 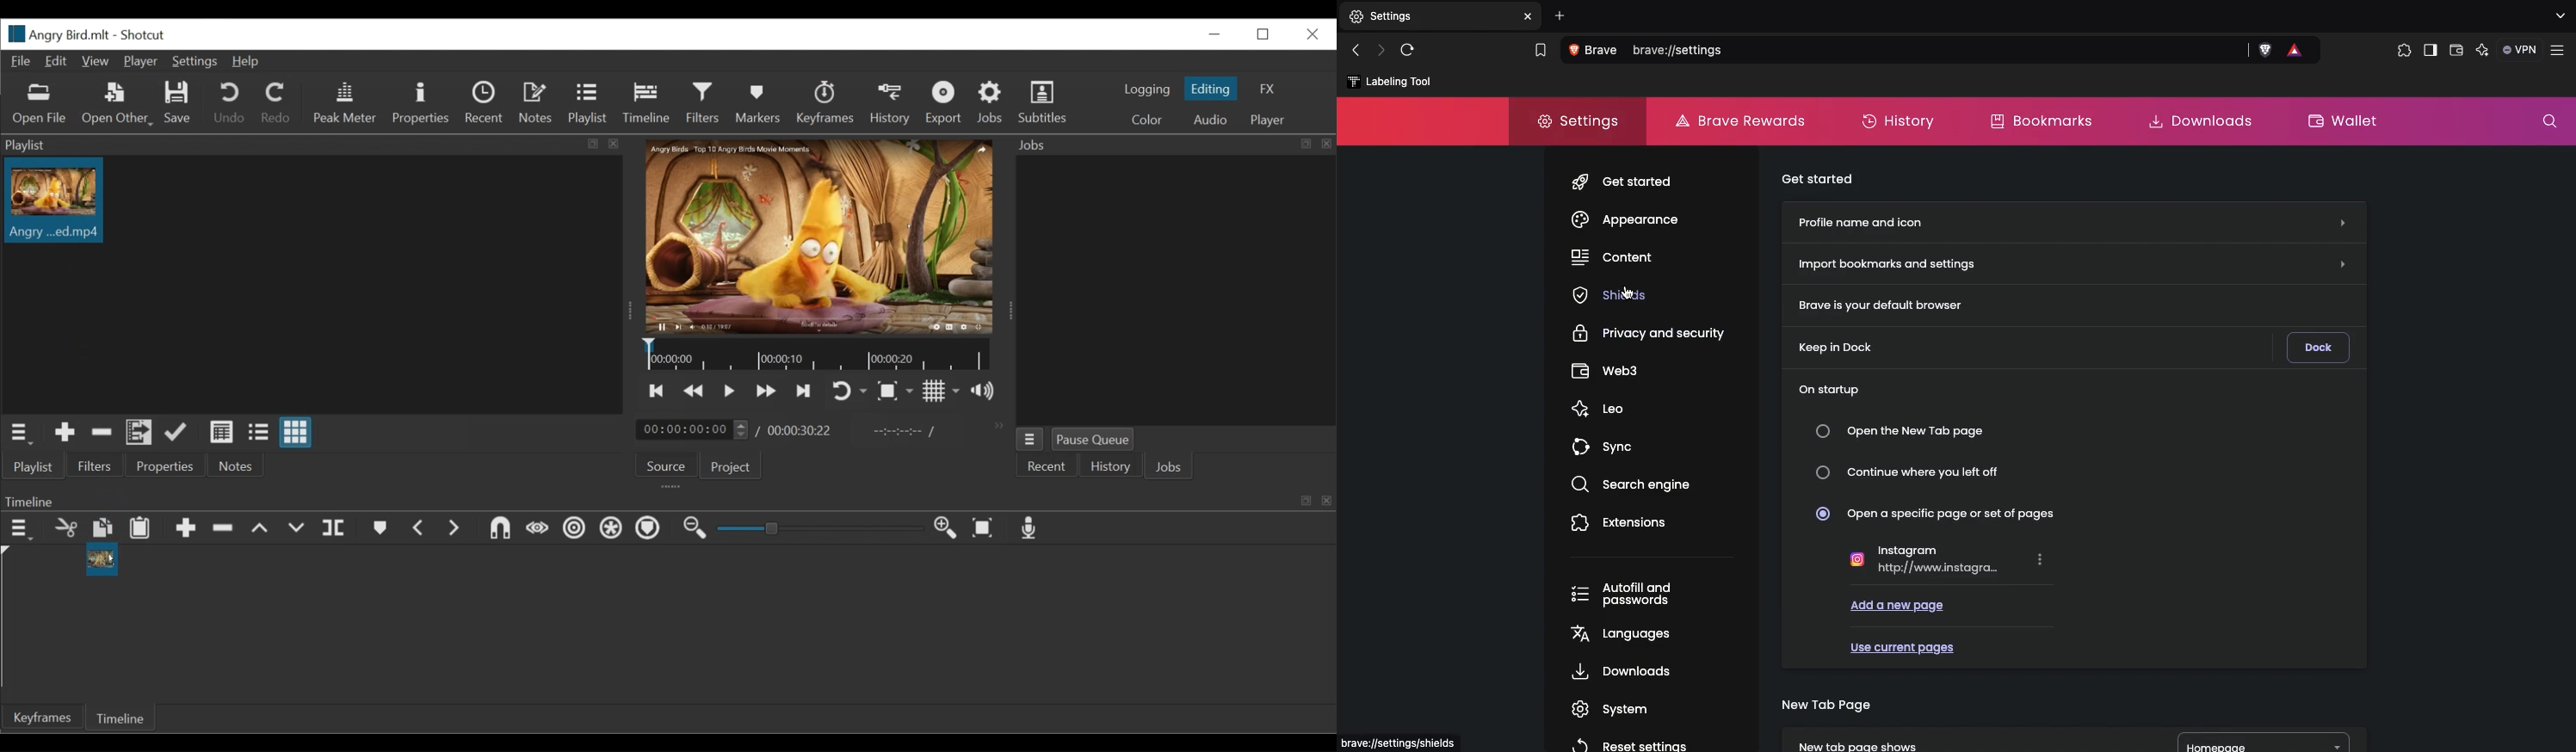 What do you see at coordinates (141, 60) in the screenshot?
I see `Player` at bounding box center [141, 60].